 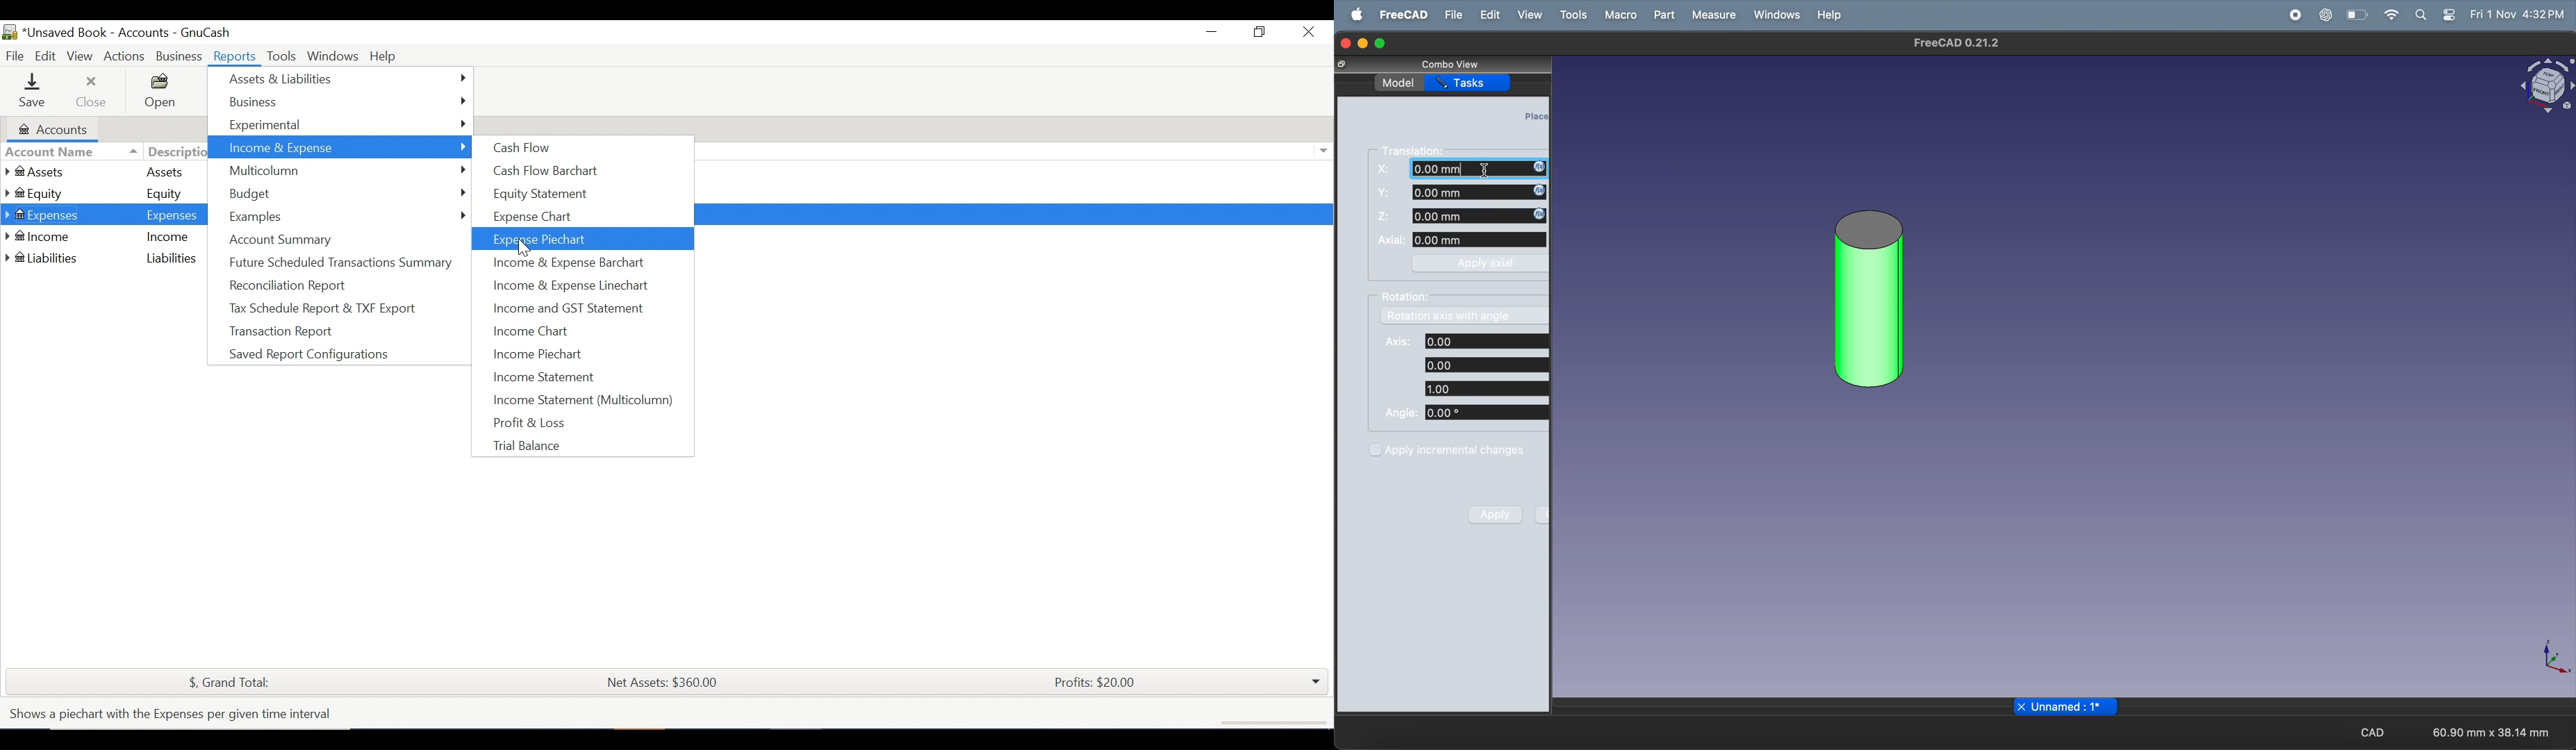 I want to click on Equity Statement , so click(x=534, y=194).